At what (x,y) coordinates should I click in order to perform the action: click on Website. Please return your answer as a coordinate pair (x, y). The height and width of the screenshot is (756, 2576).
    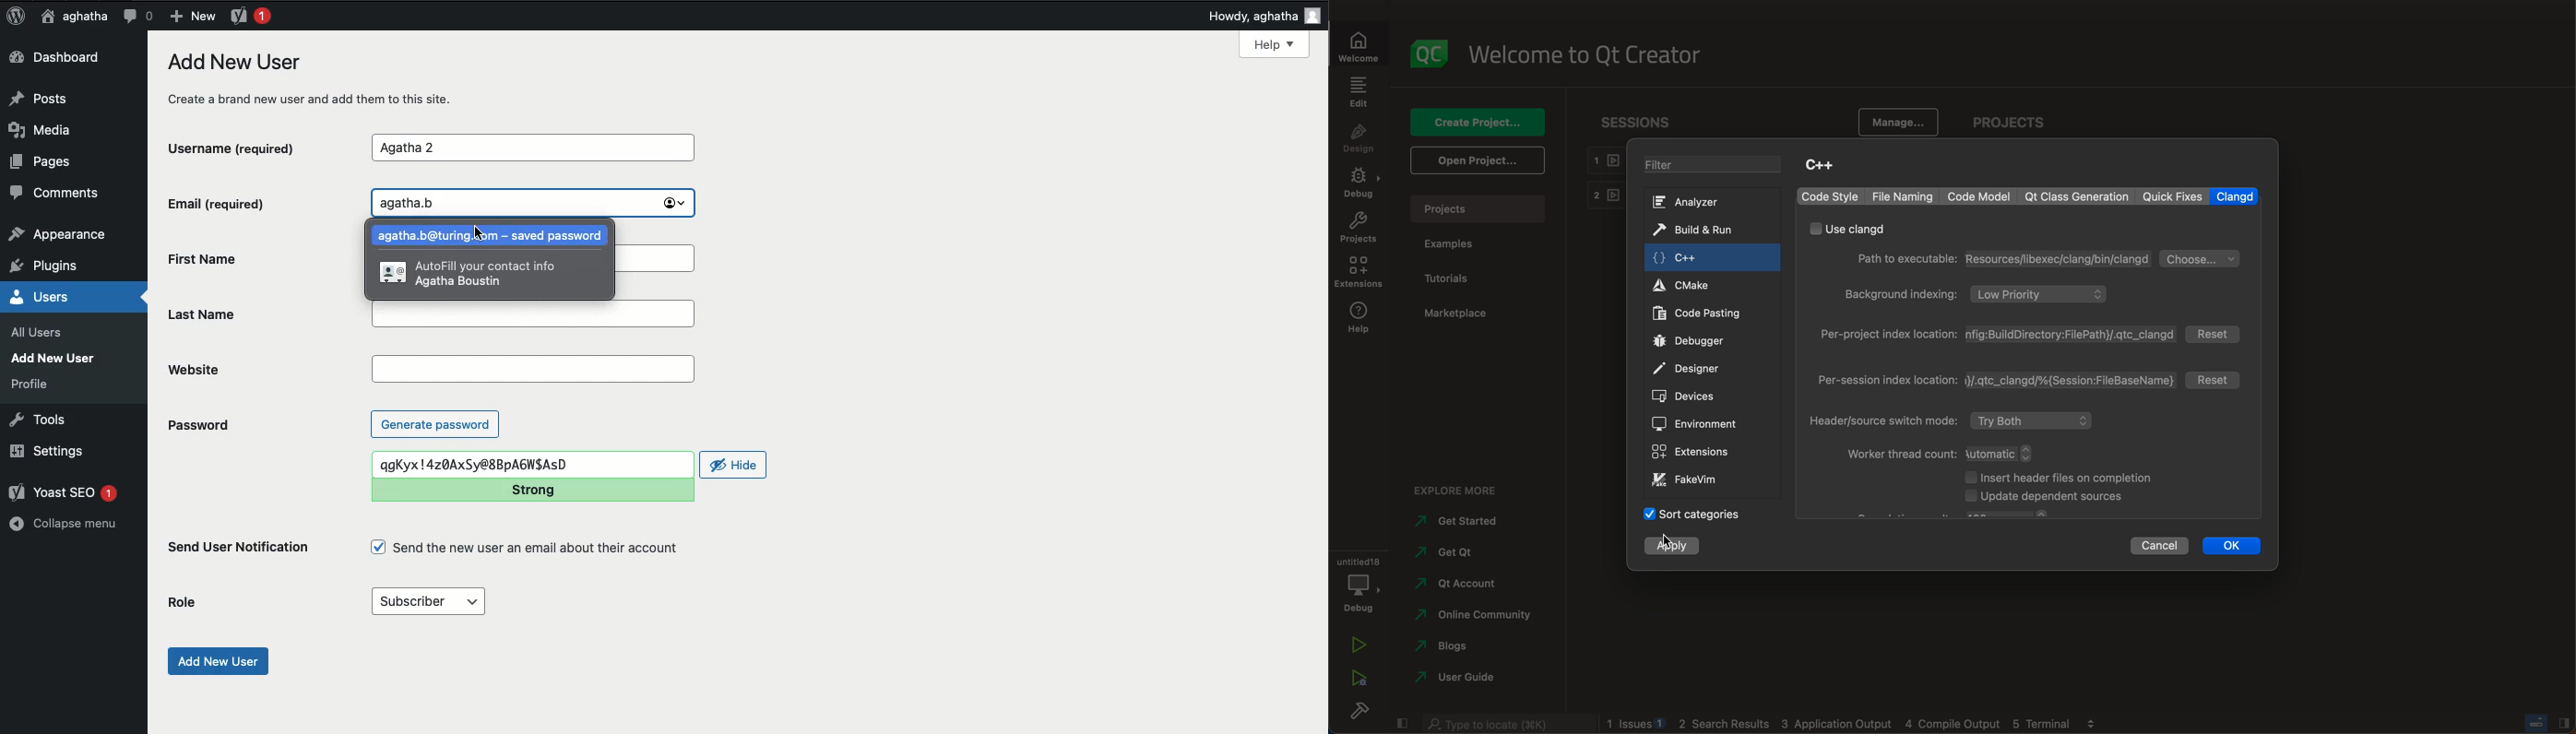
    Looking at the image, I should click on (267, 369).